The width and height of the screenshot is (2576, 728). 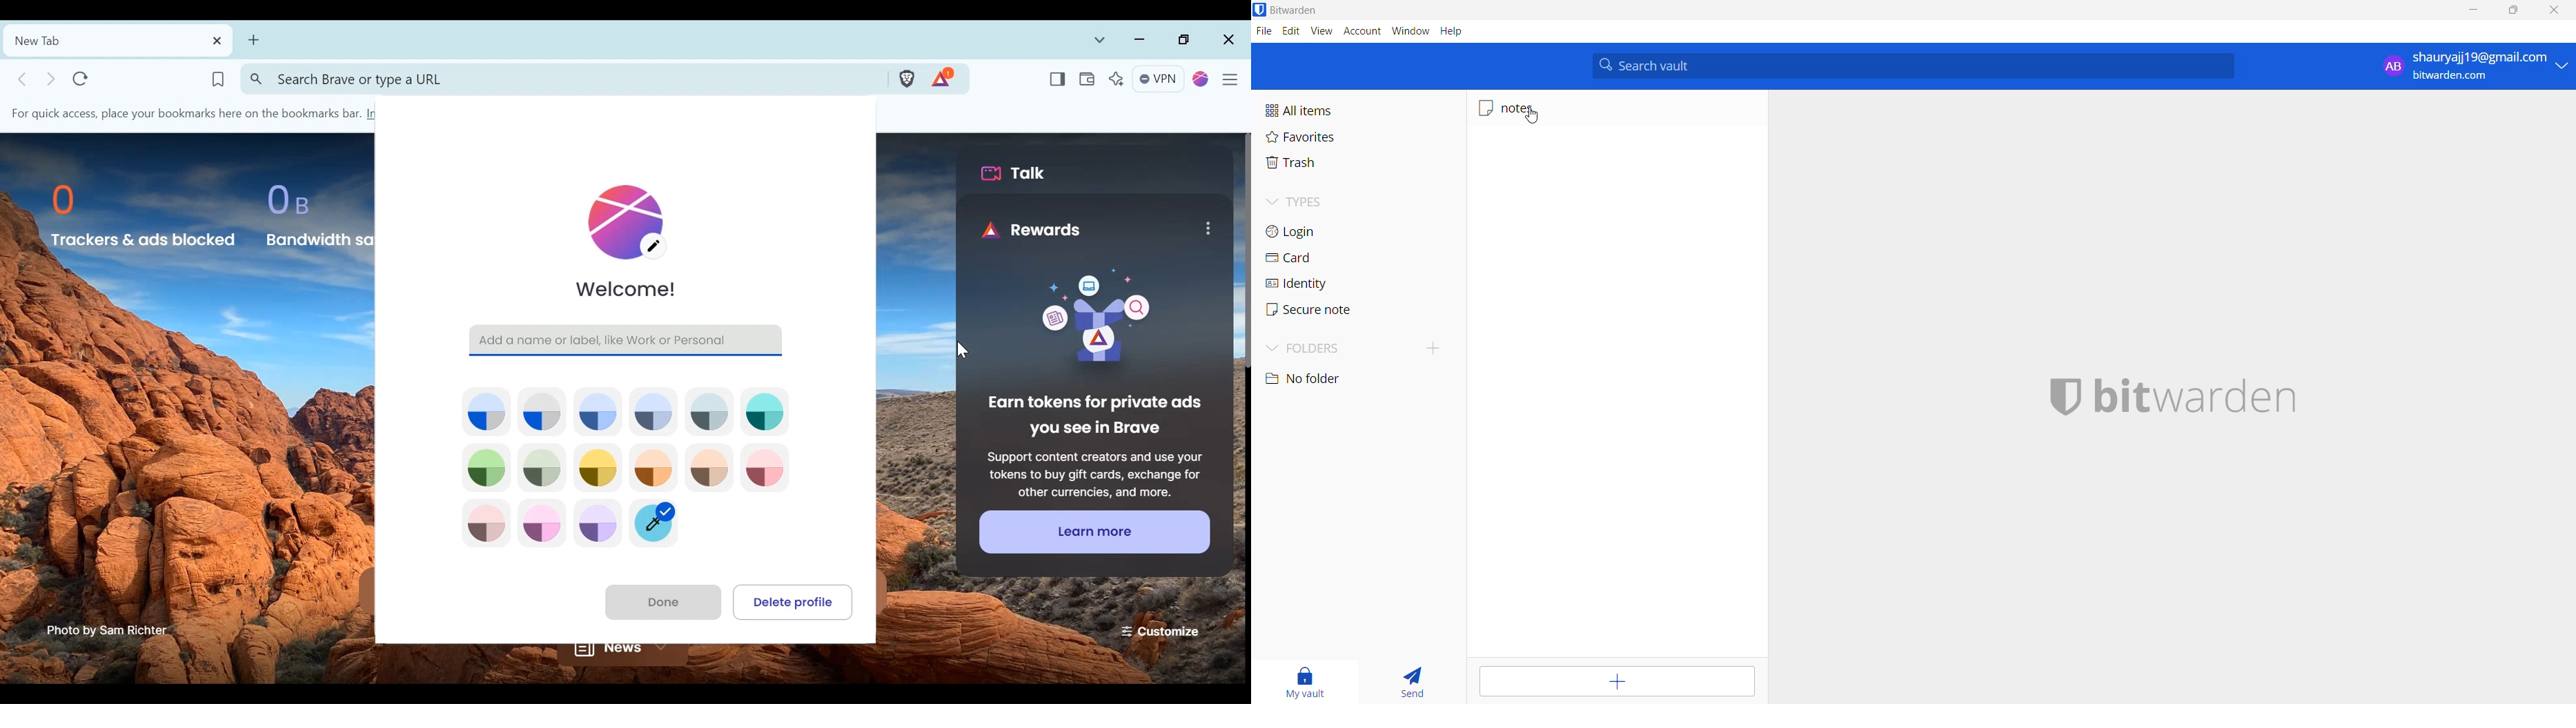 I want to click on window, so click(x=1408, y=32).